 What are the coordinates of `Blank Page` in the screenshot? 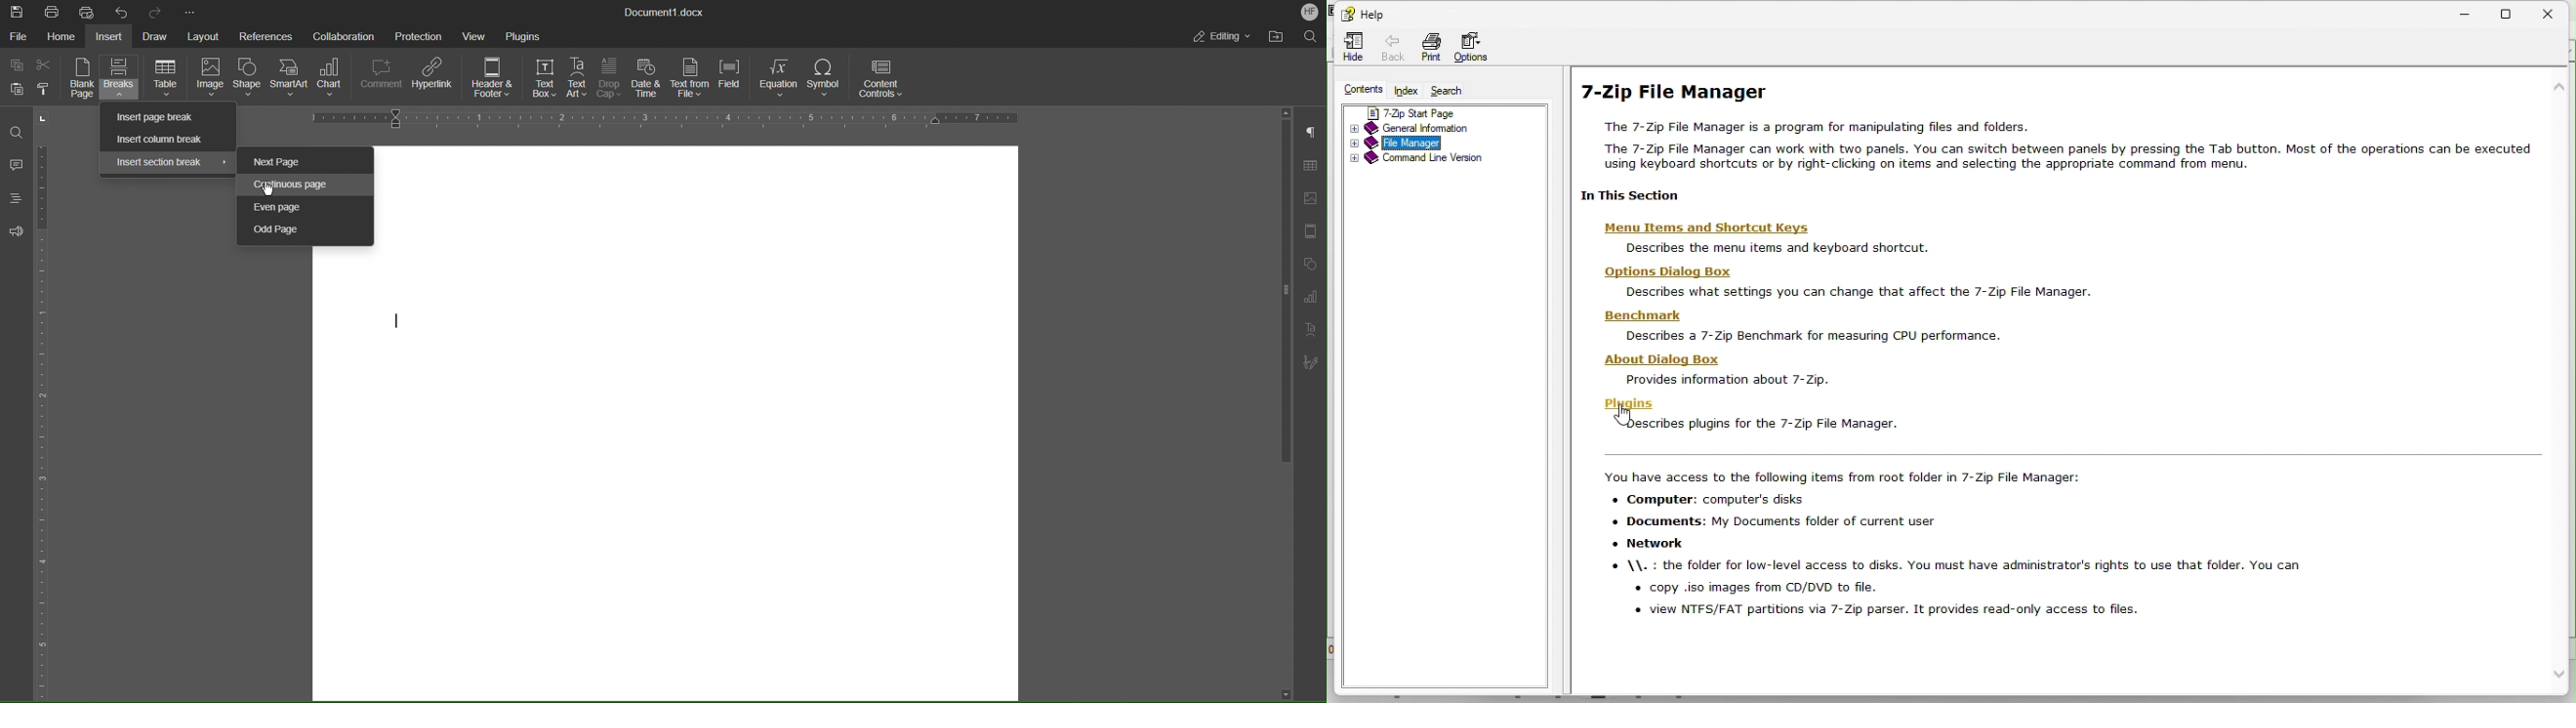 It's located at (82, 78).